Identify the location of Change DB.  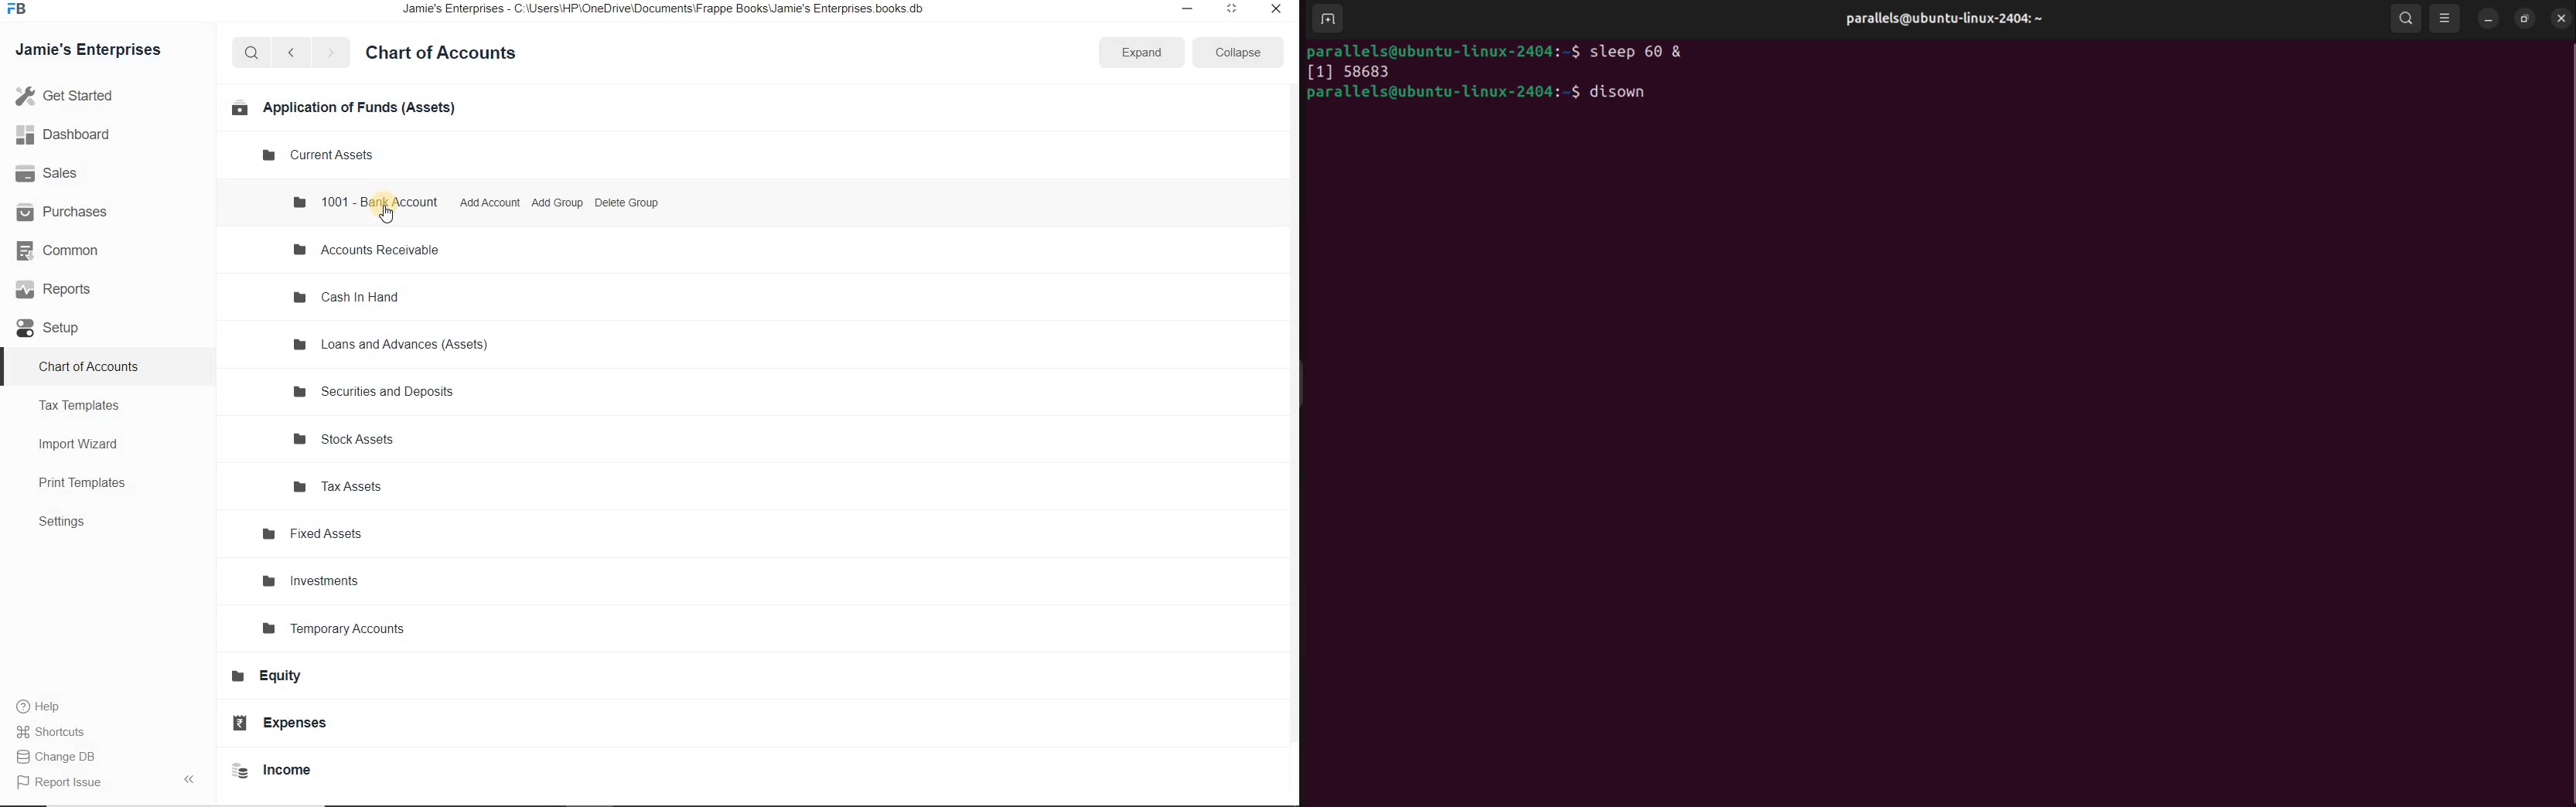
(60, 758).